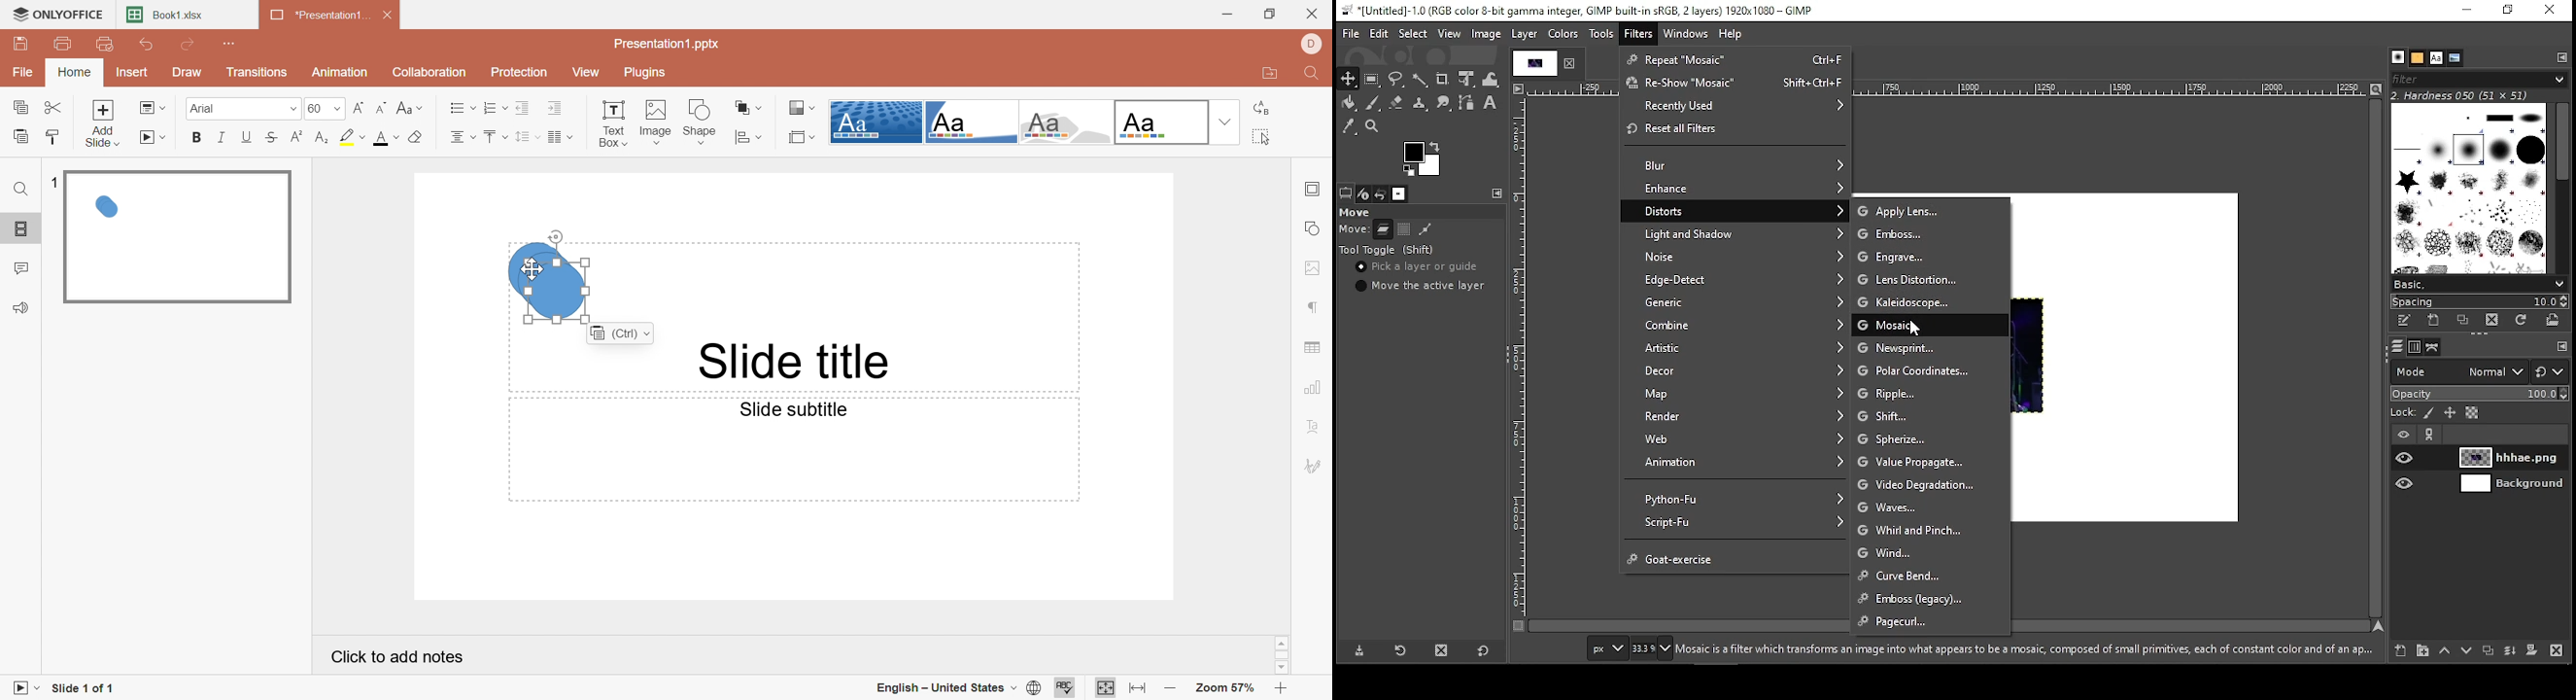 Image resolution: width=2576 pixels, height=700 pixels. Describe the element at coordinates (2452, 411) in the screenshot. I see `lock size and position` at that location.